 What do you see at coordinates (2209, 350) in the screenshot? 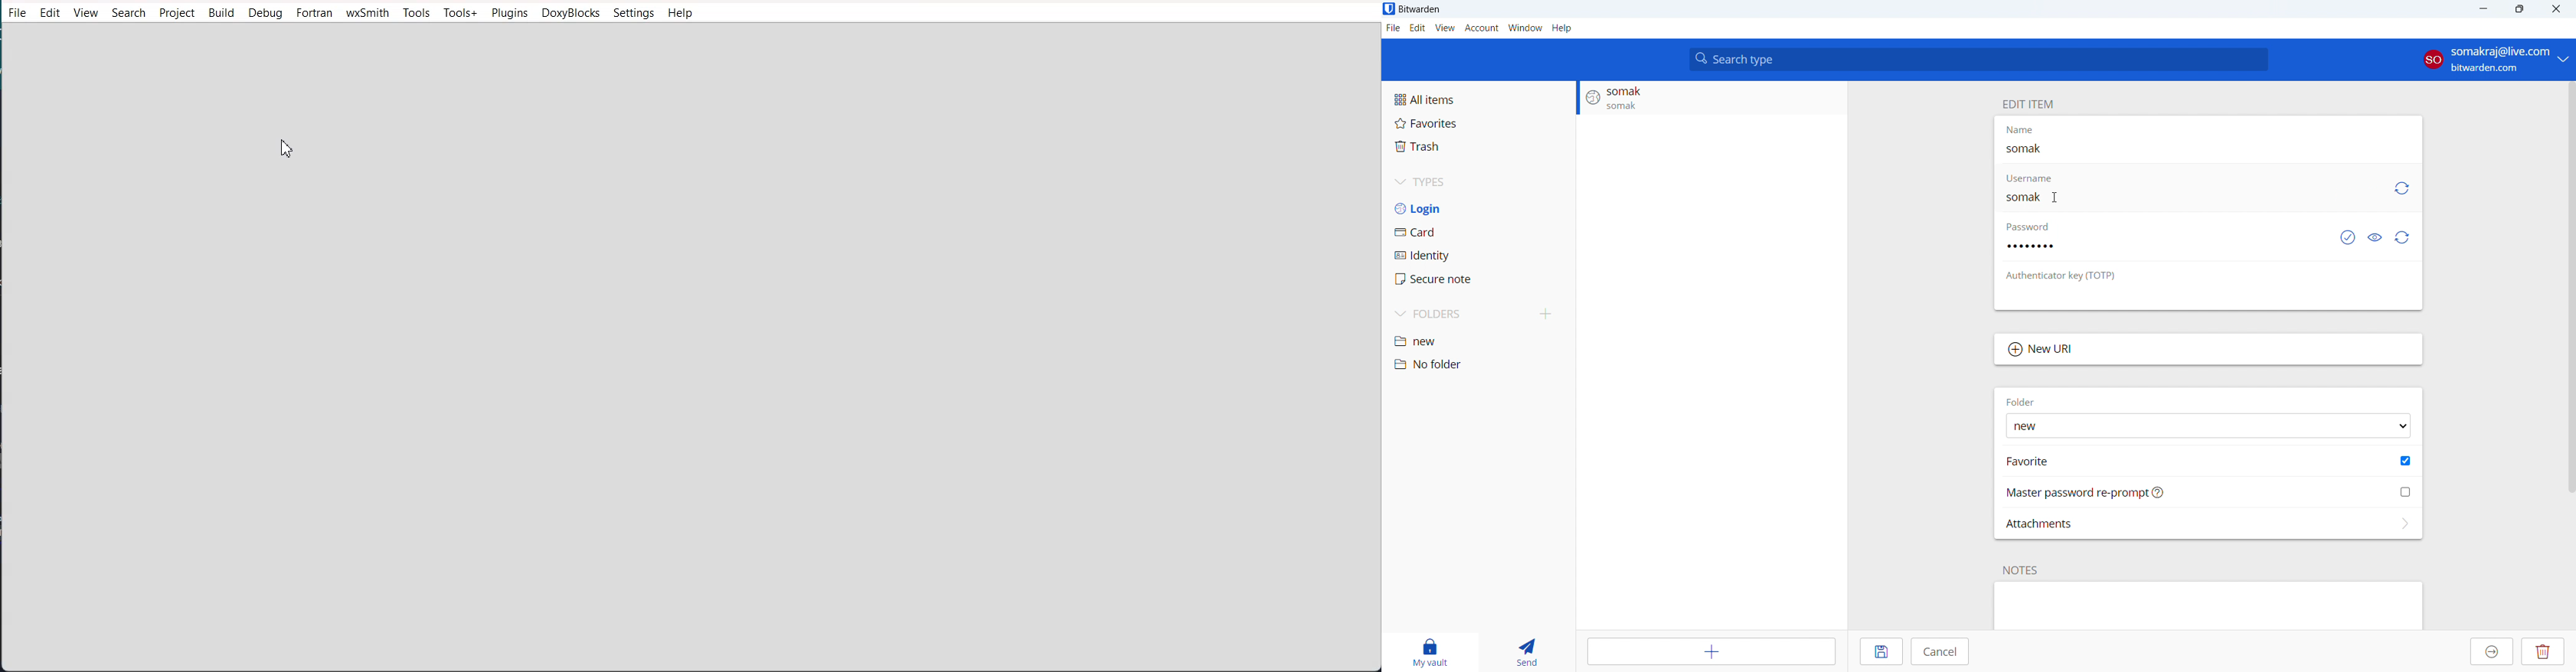
I see `New URI` at bounding box center [2209, 350].